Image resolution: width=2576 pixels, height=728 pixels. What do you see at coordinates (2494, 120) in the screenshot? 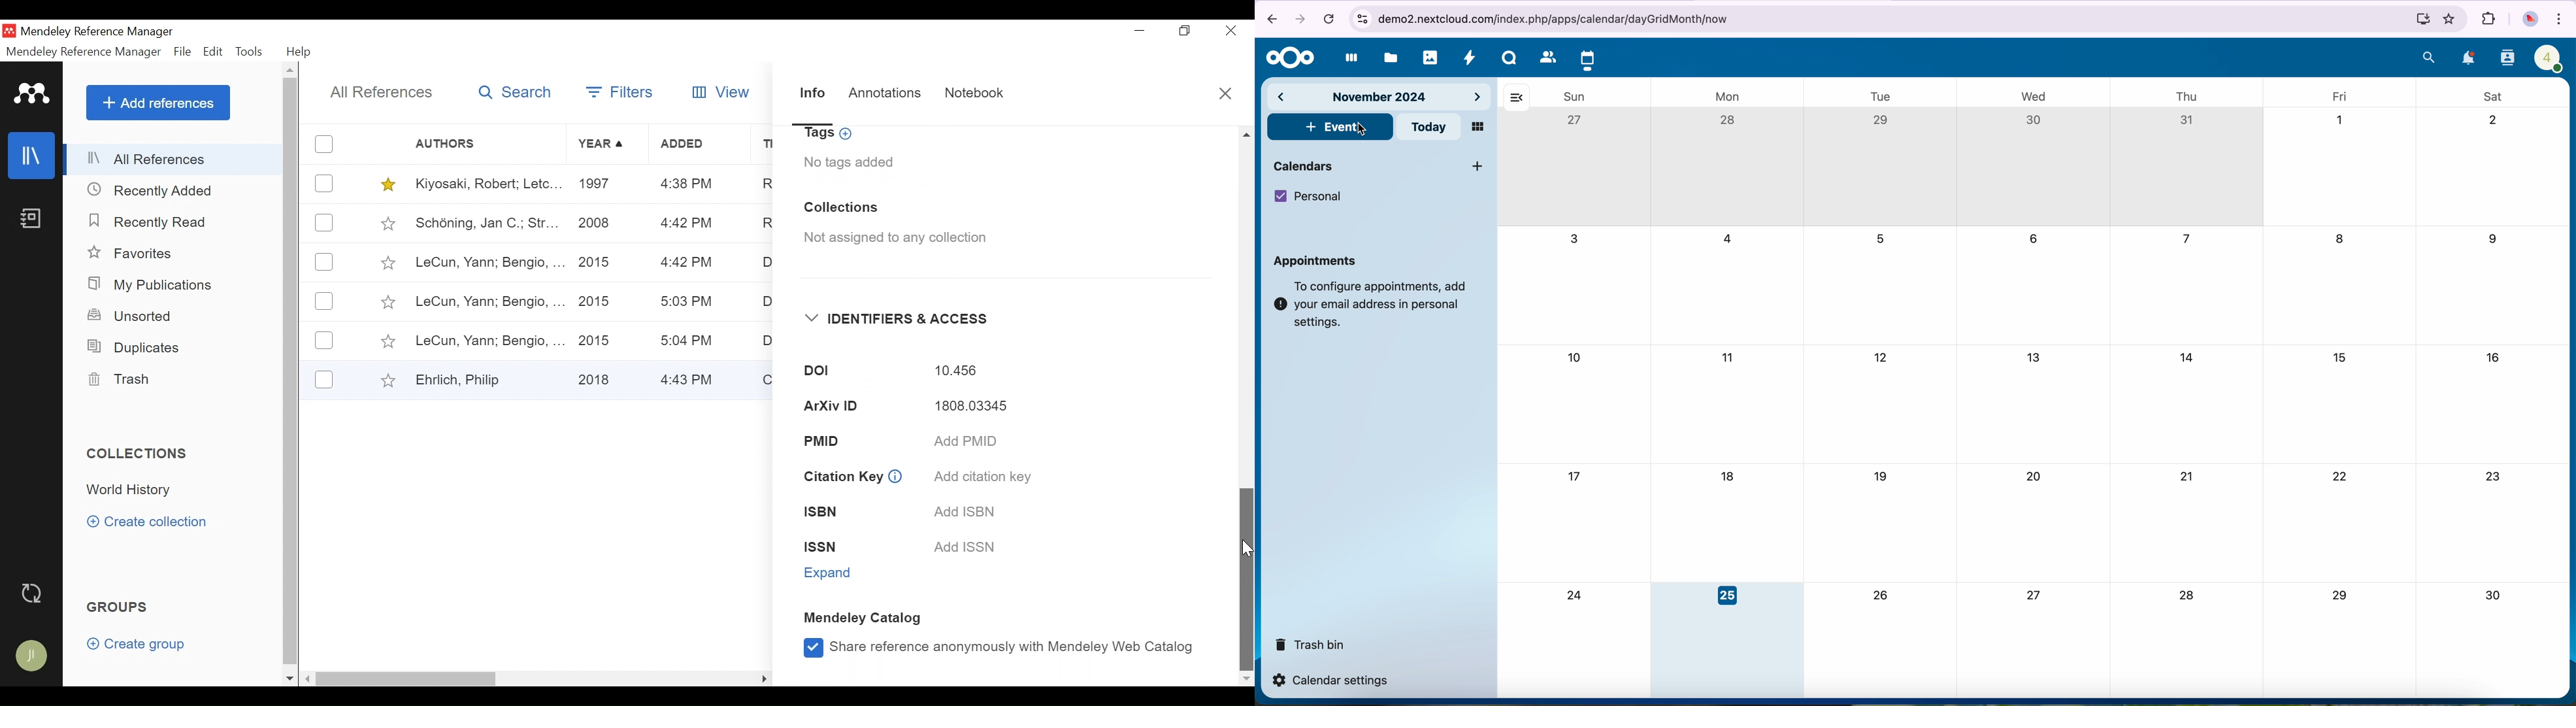
I see `2` at bounding box center [2494, 120].